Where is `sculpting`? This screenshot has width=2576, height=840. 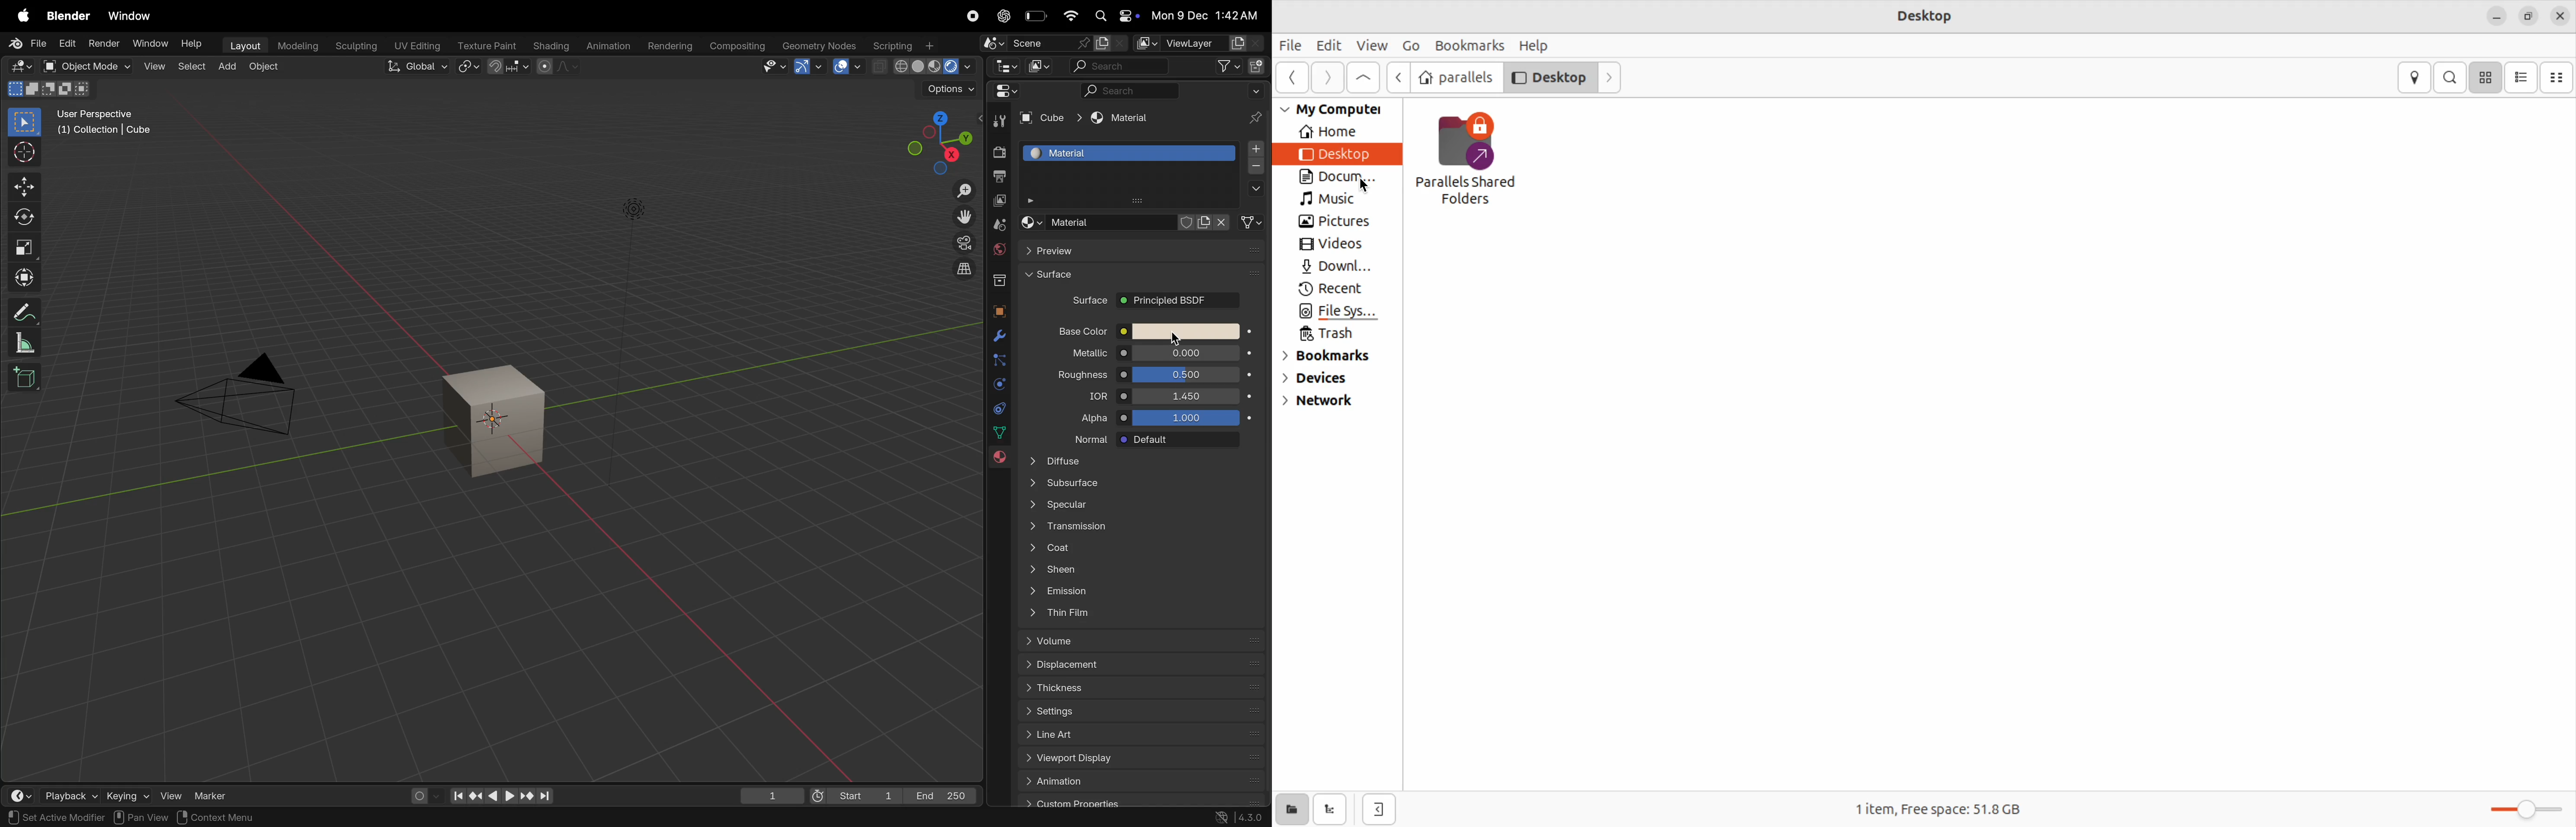 sculpting is located at coordinates (355, 46).